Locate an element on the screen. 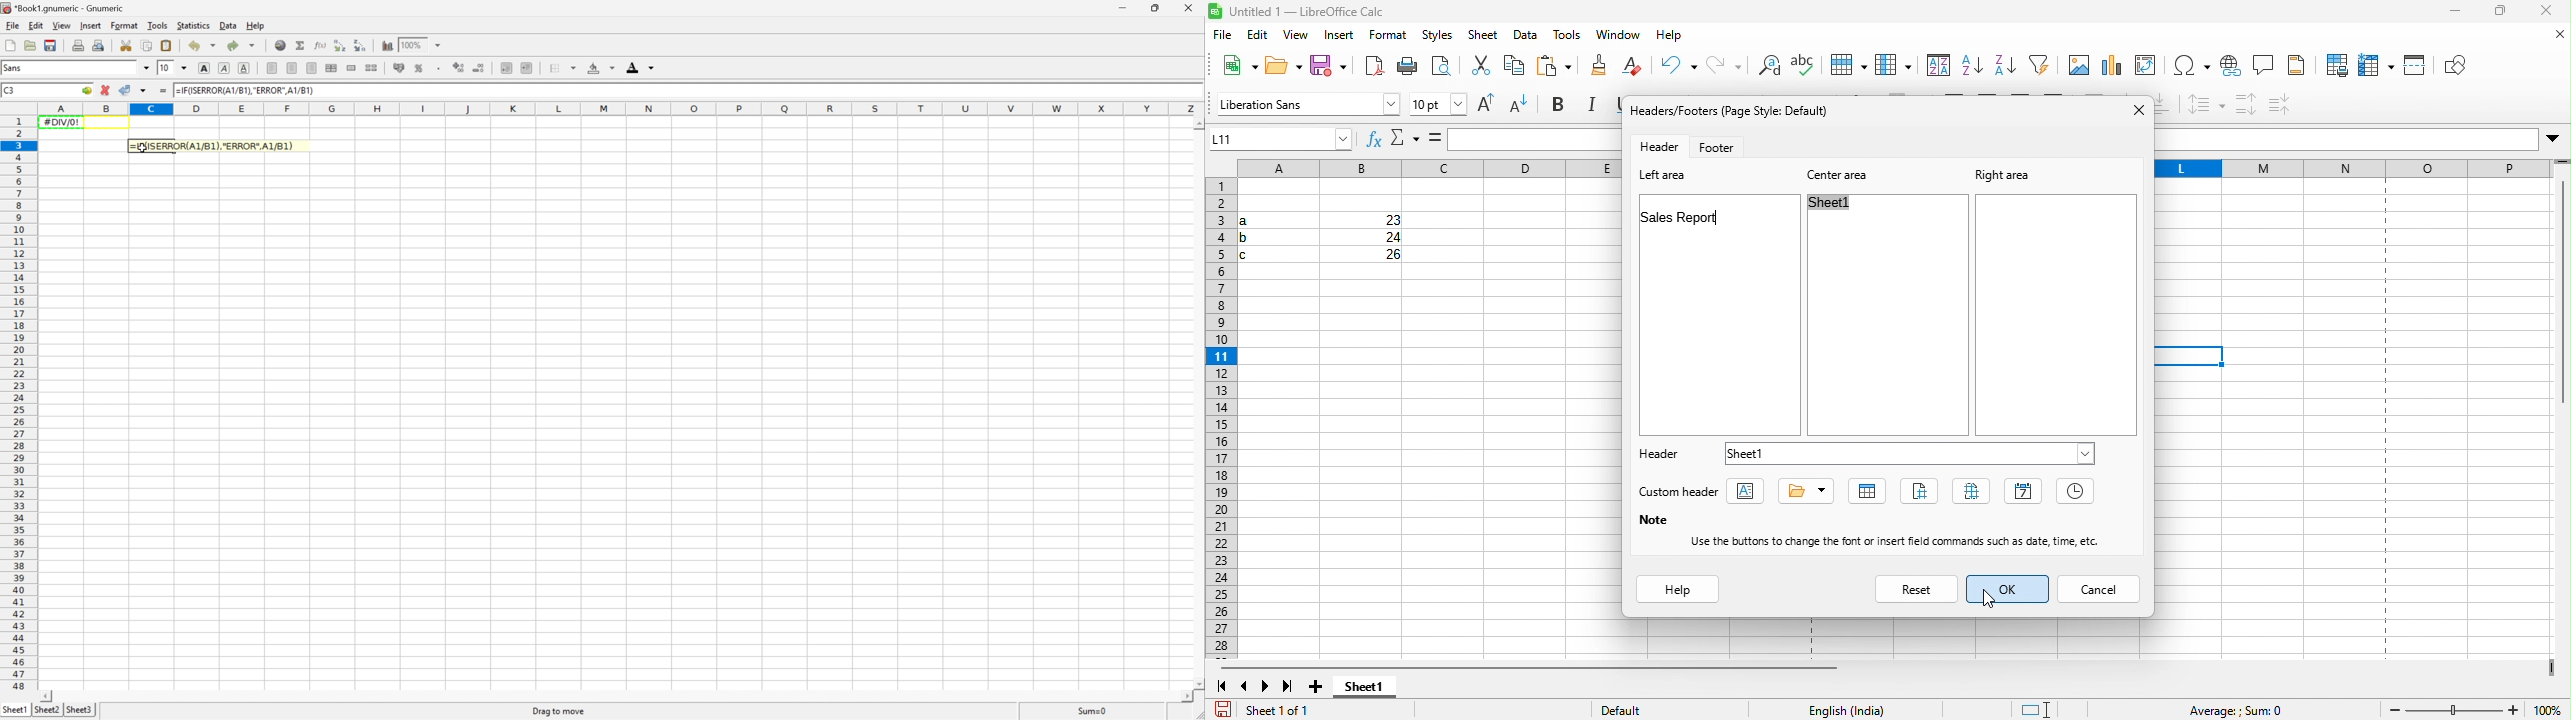  10 is located at coordinates (168, 67).